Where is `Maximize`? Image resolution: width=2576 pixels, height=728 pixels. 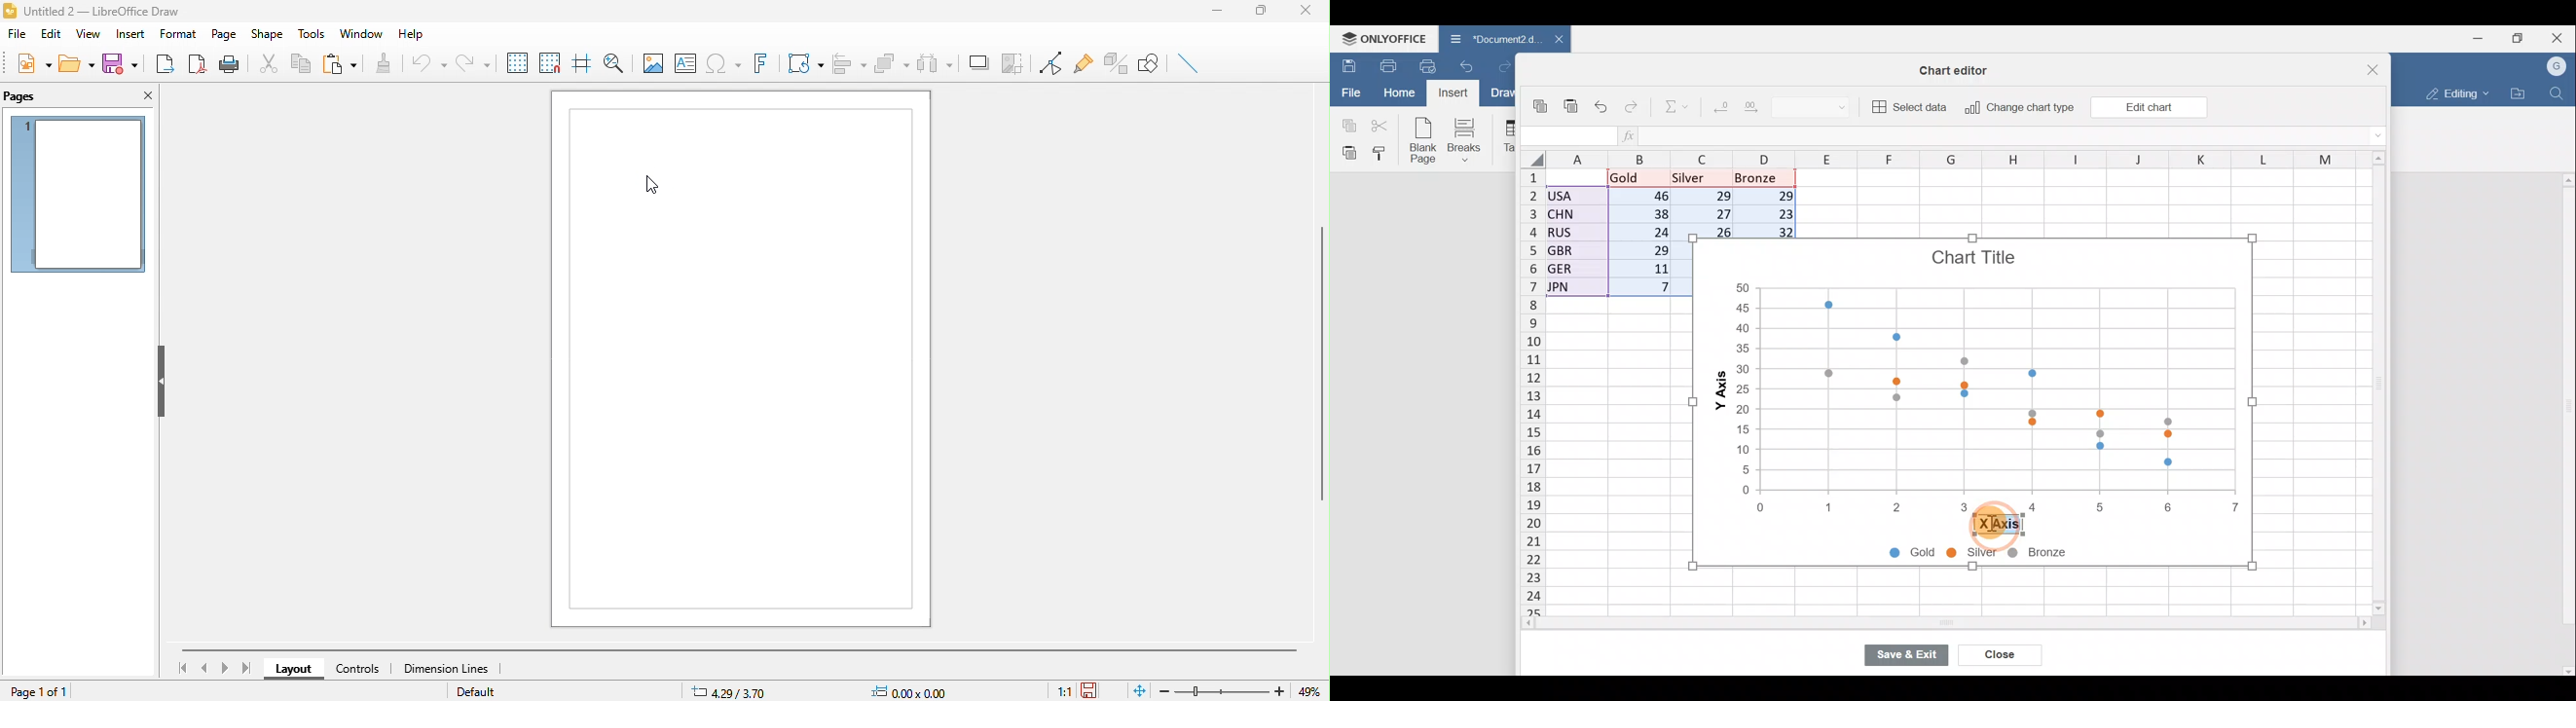 Maximize is located at coordinates (2518, 38).